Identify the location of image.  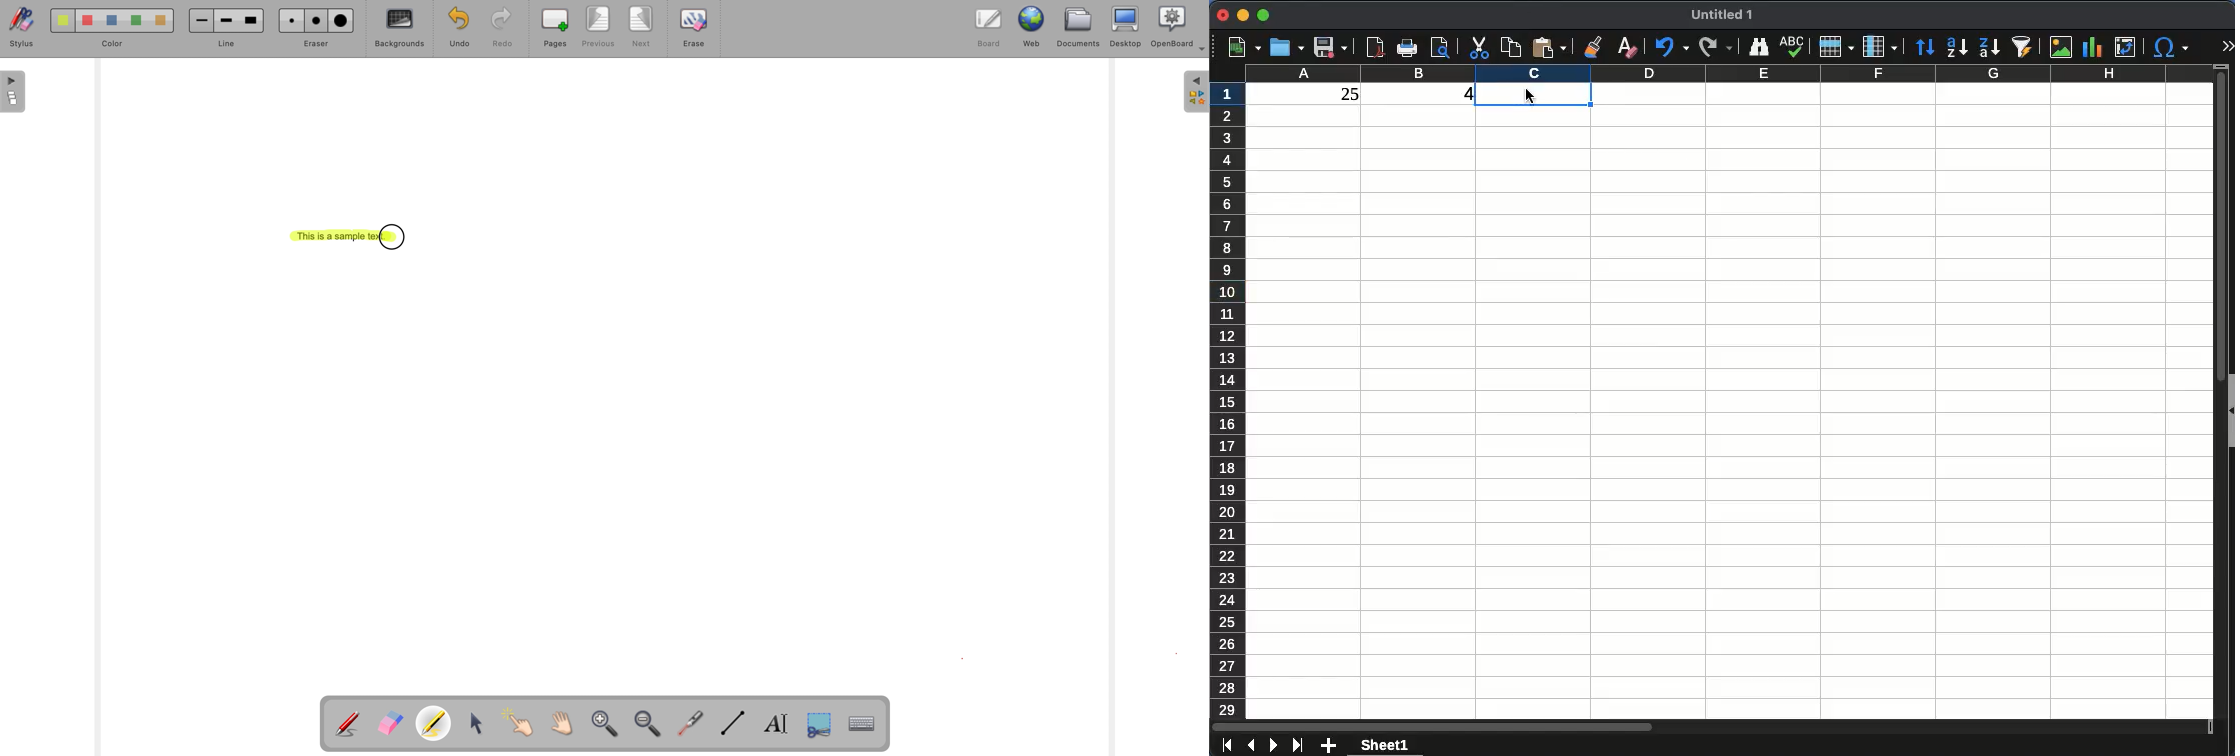
(2061, 48).